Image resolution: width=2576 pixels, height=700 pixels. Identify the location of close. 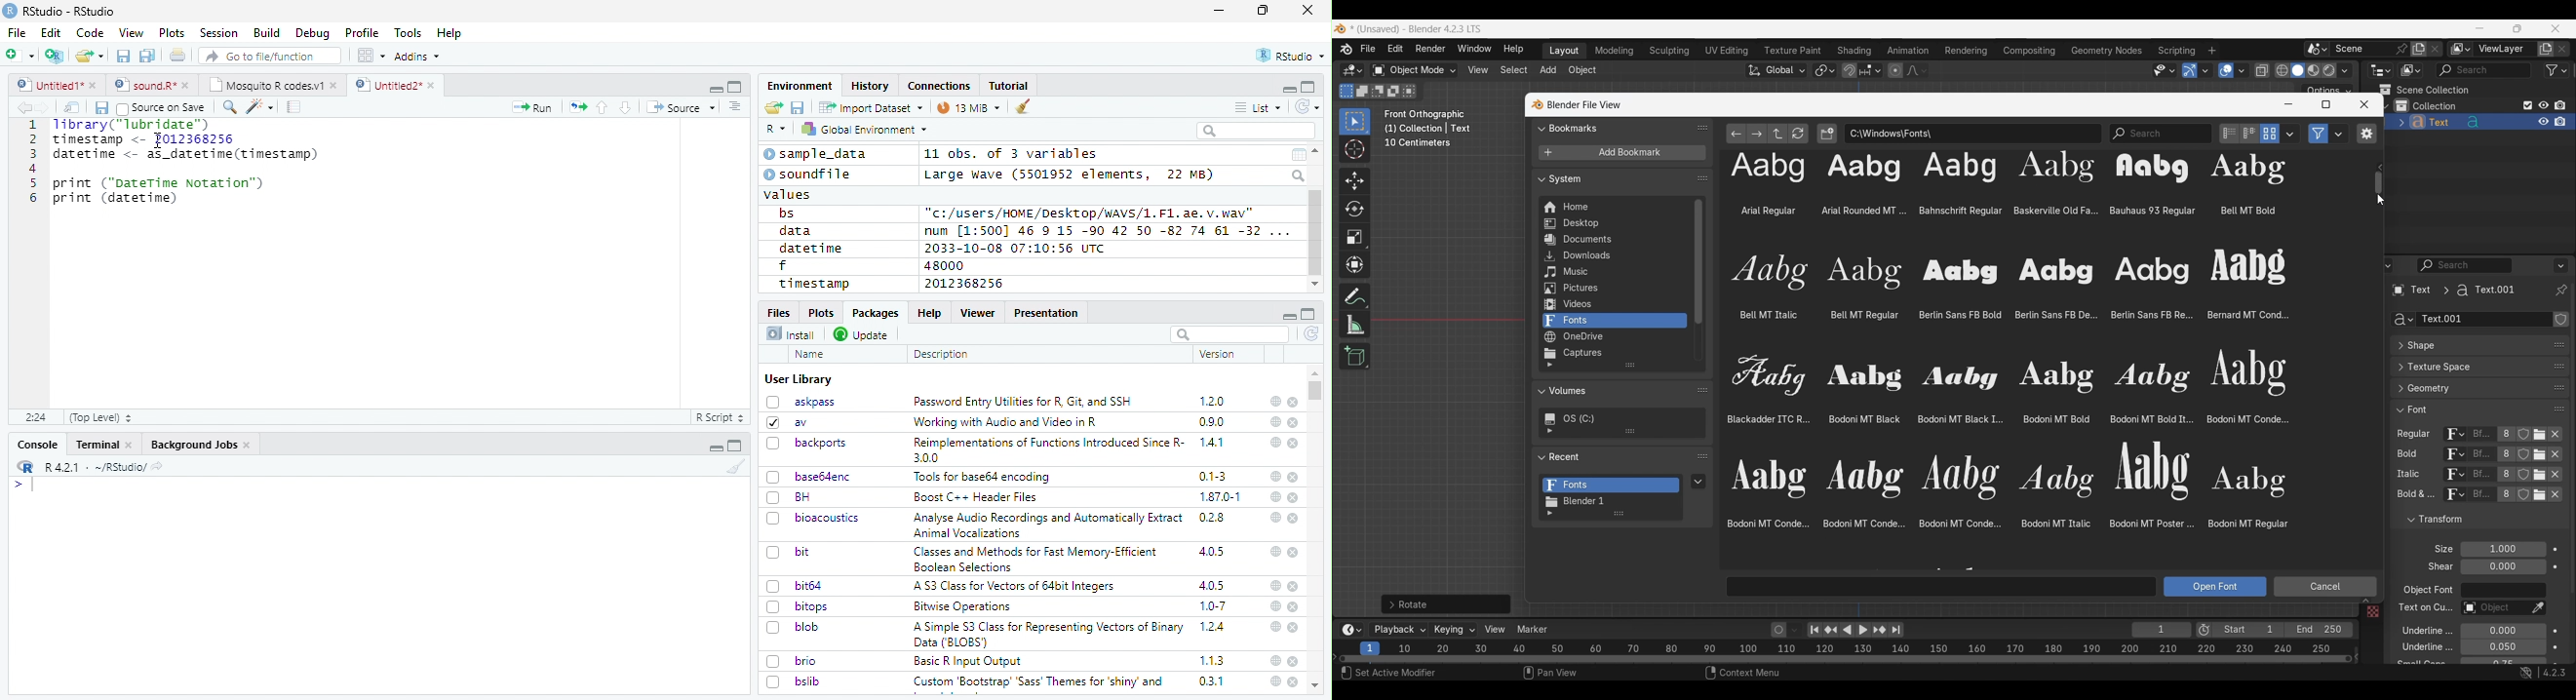
(1294, 661).